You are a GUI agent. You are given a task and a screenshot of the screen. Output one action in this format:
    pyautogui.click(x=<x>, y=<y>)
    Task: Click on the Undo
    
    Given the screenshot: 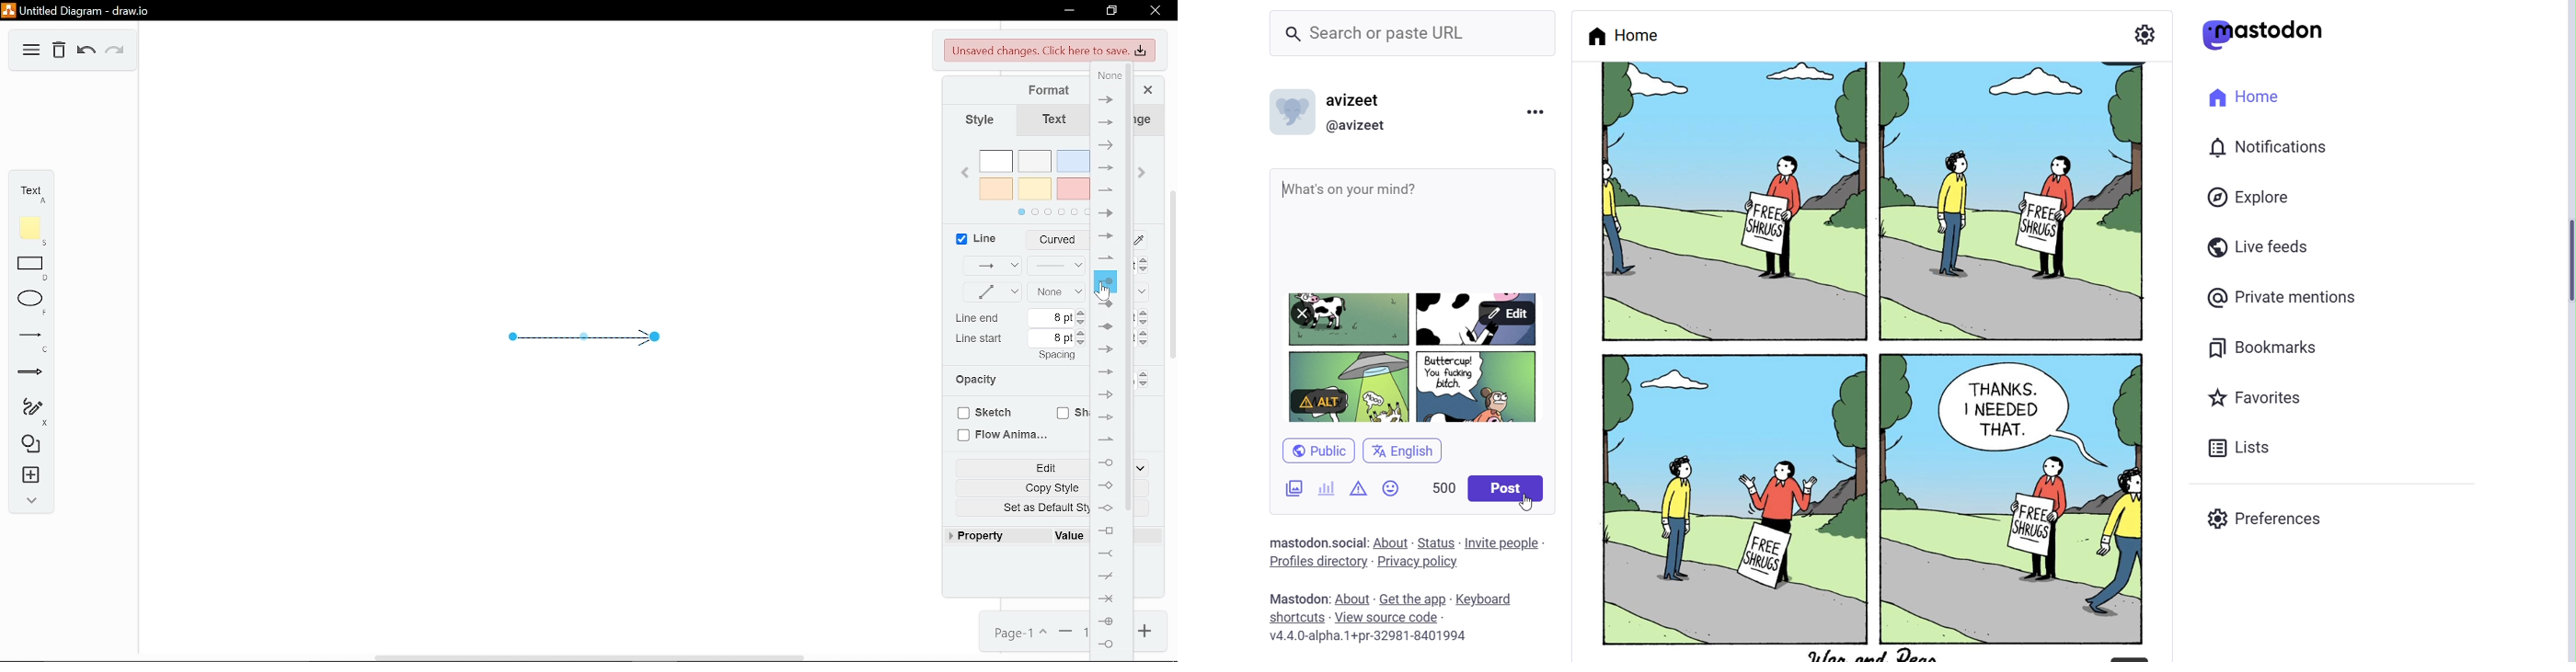 What is the action you would take?
    pyautogui.click(x=86, y=51)
    